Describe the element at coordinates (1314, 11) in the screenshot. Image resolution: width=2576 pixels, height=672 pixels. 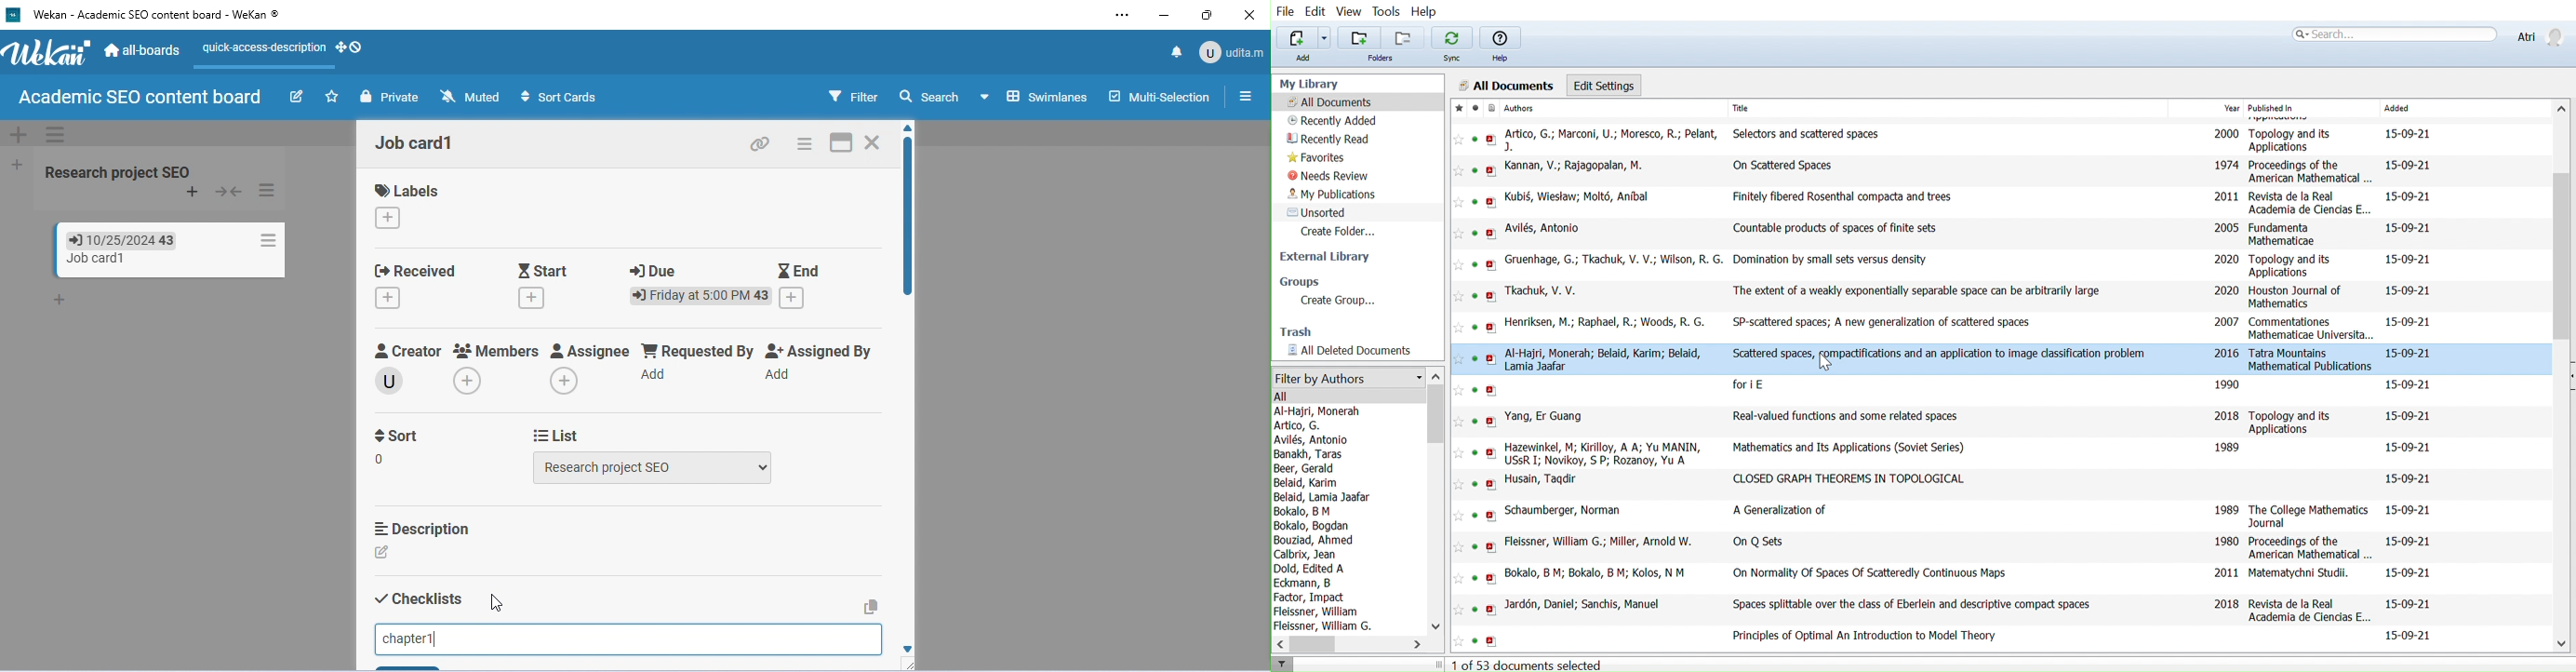
I see `Edit` at that location.